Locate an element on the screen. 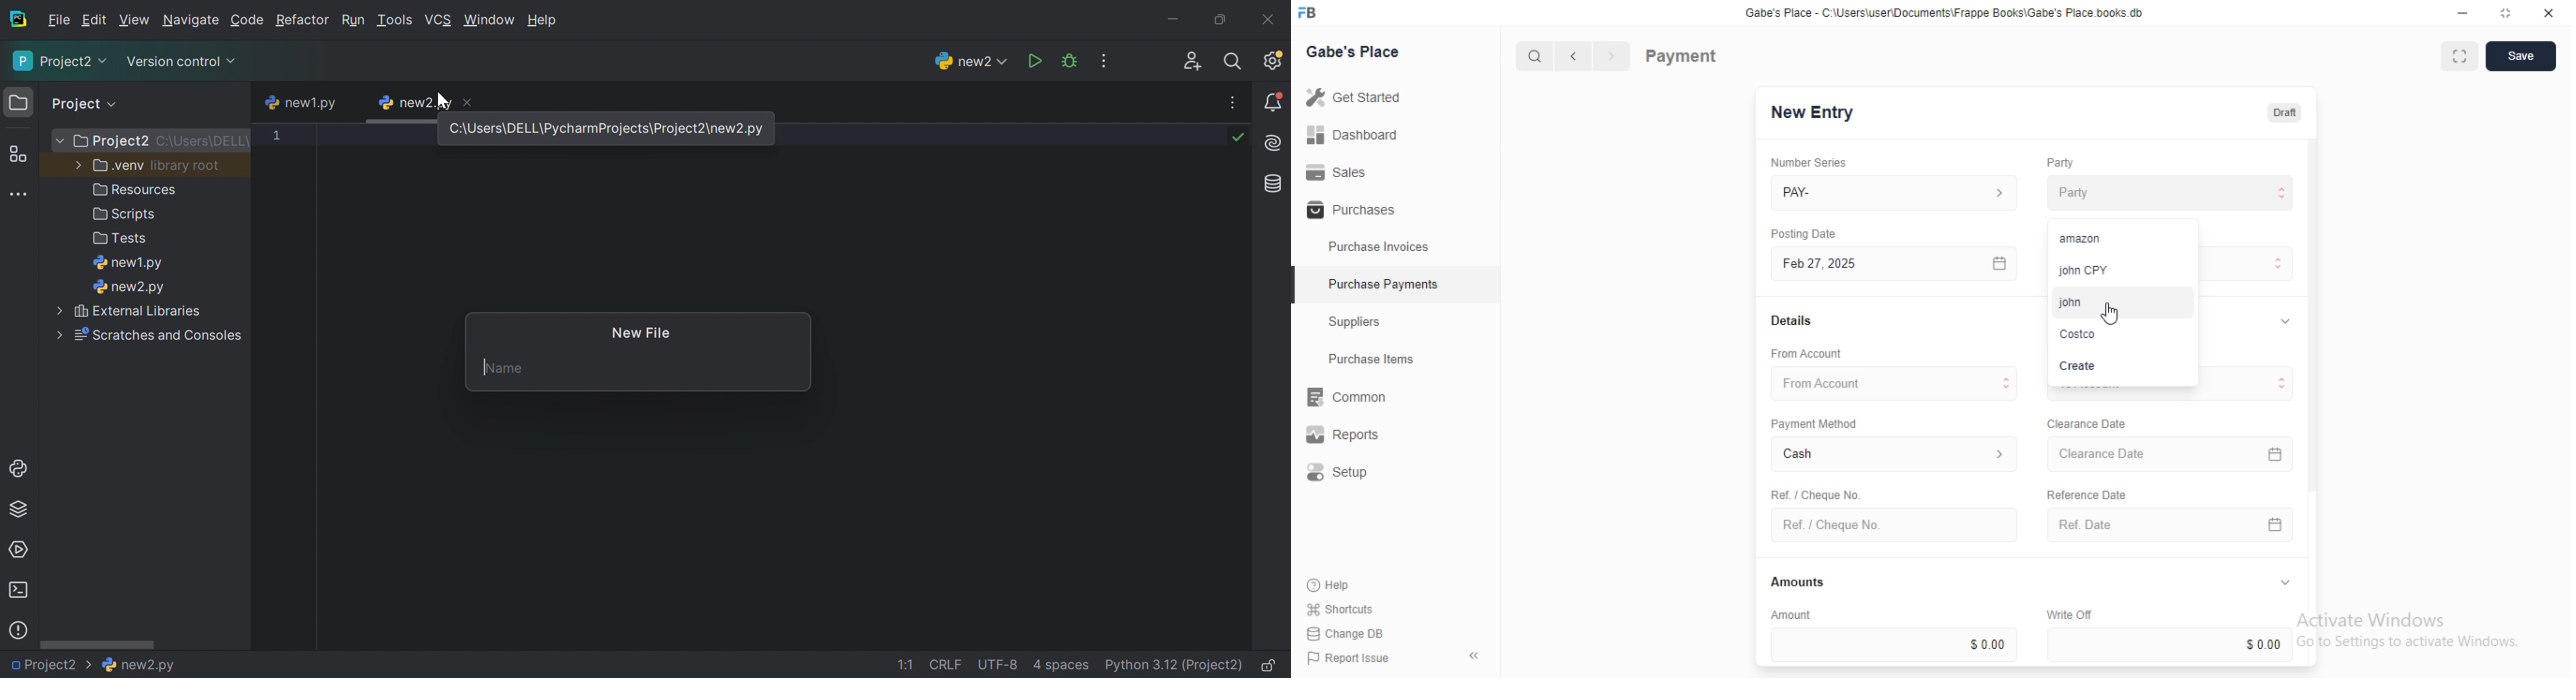 The image size is (2576, 700). Purchase Items. is located at coordinates (1378, 361).